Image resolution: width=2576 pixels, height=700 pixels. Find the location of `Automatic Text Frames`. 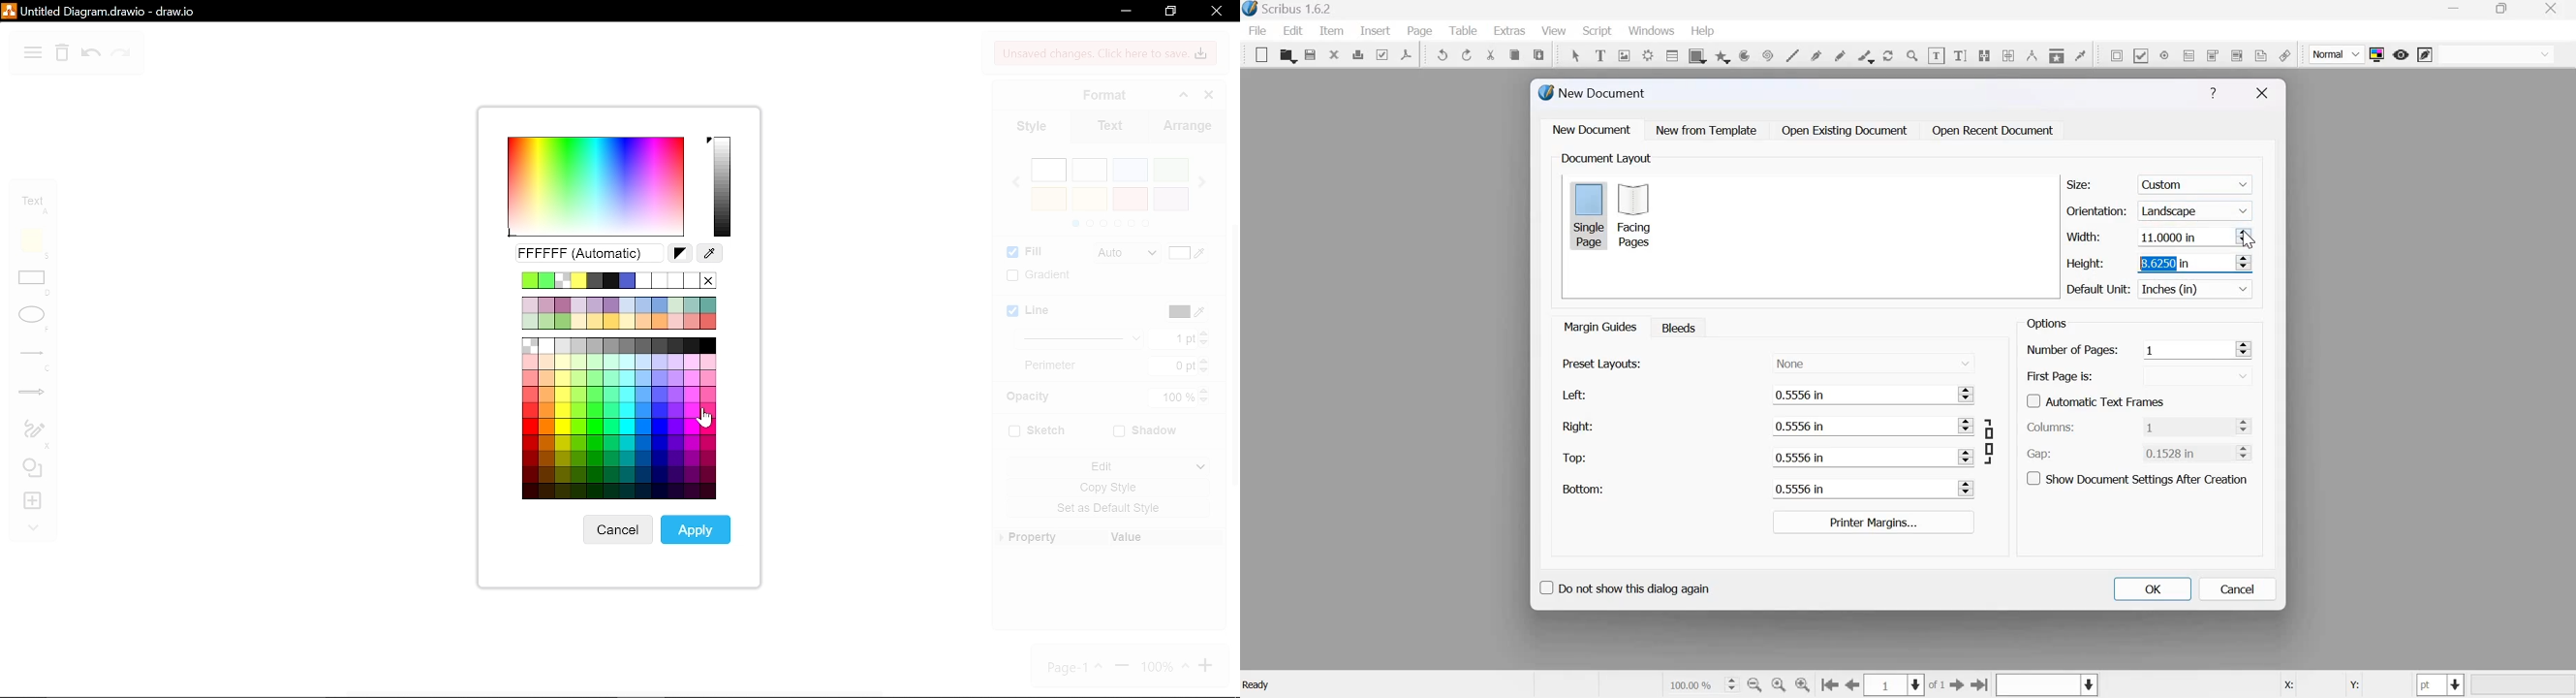

Automatic Text Frames is located at coordinates (2096, 400).